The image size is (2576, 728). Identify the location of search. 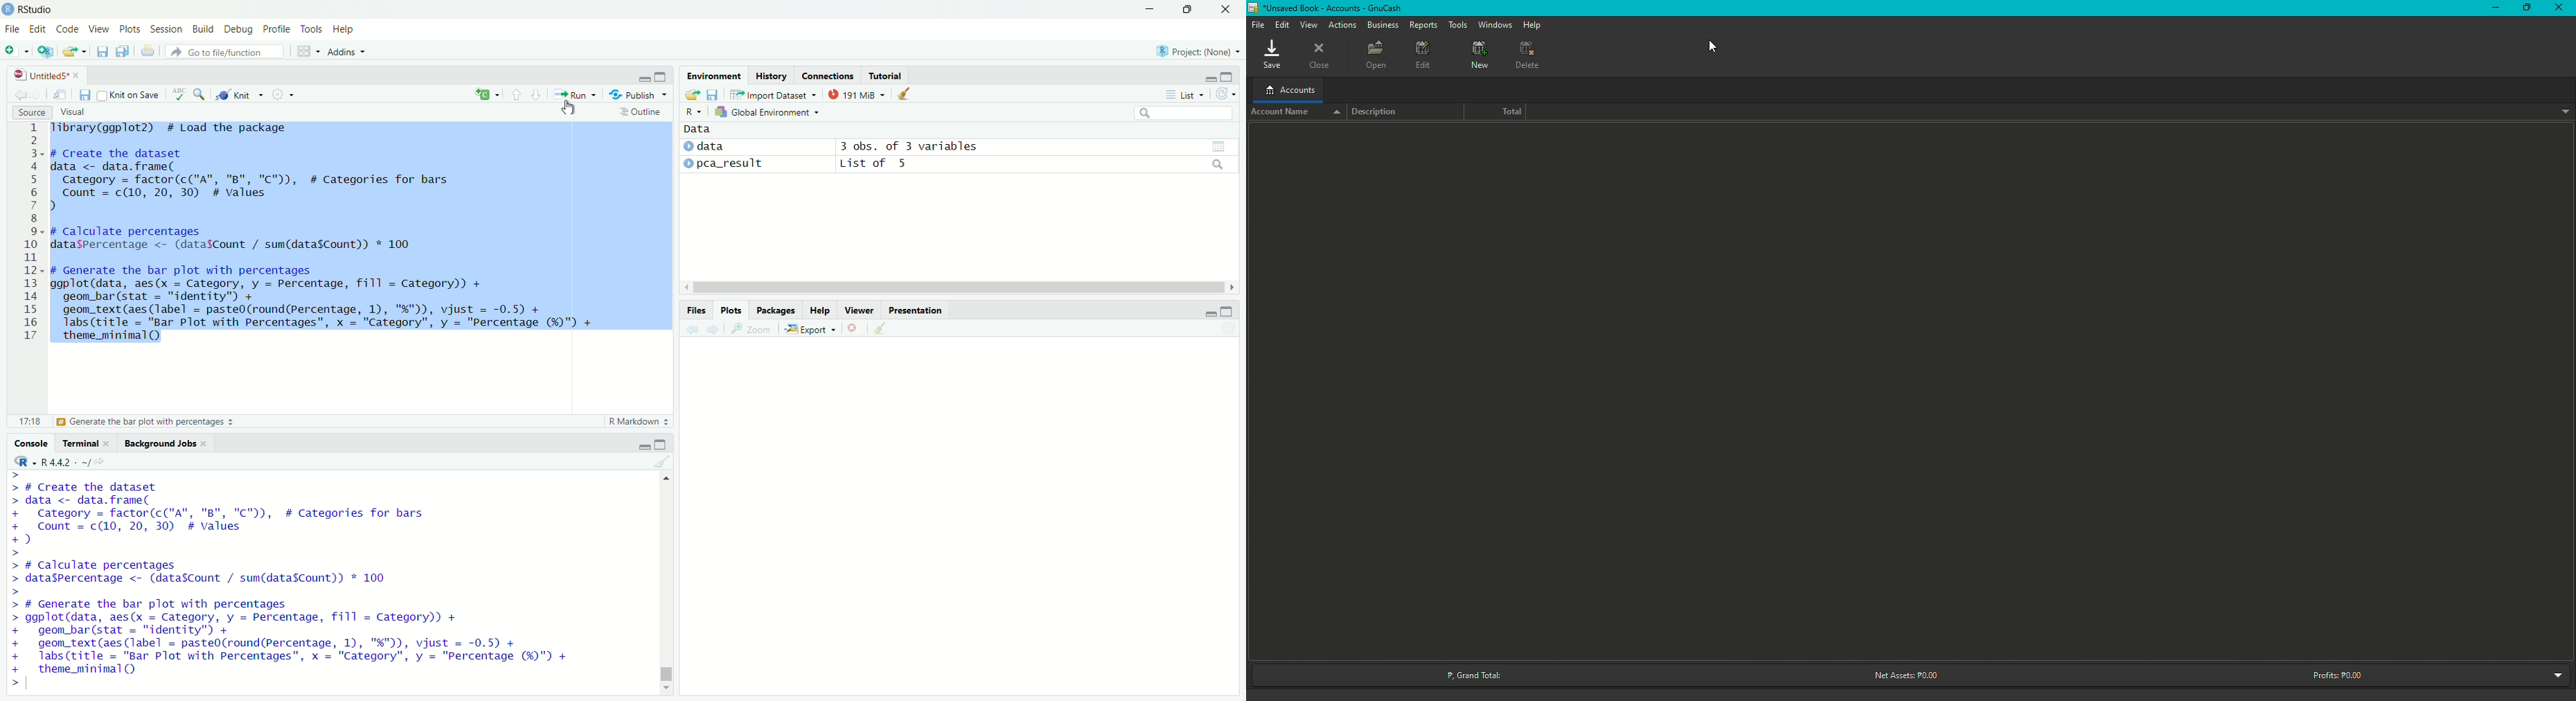
(1183, 112).